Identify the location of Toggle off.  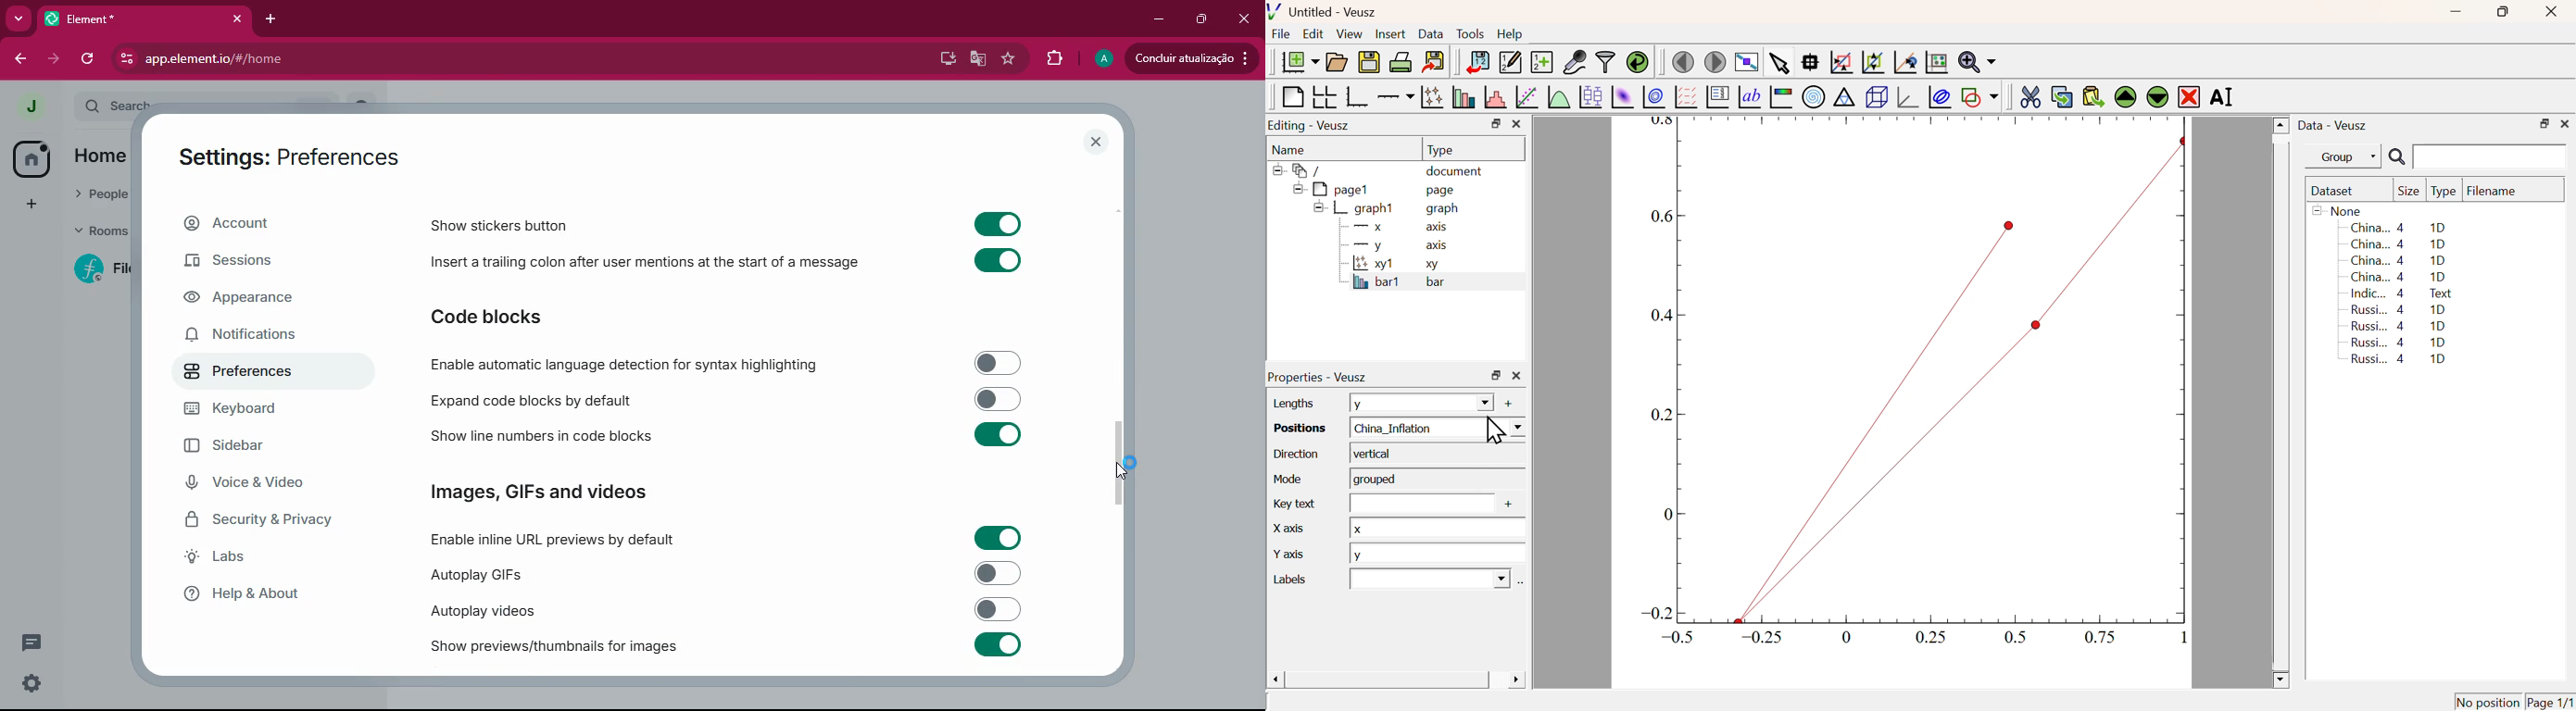
(1002, 573).